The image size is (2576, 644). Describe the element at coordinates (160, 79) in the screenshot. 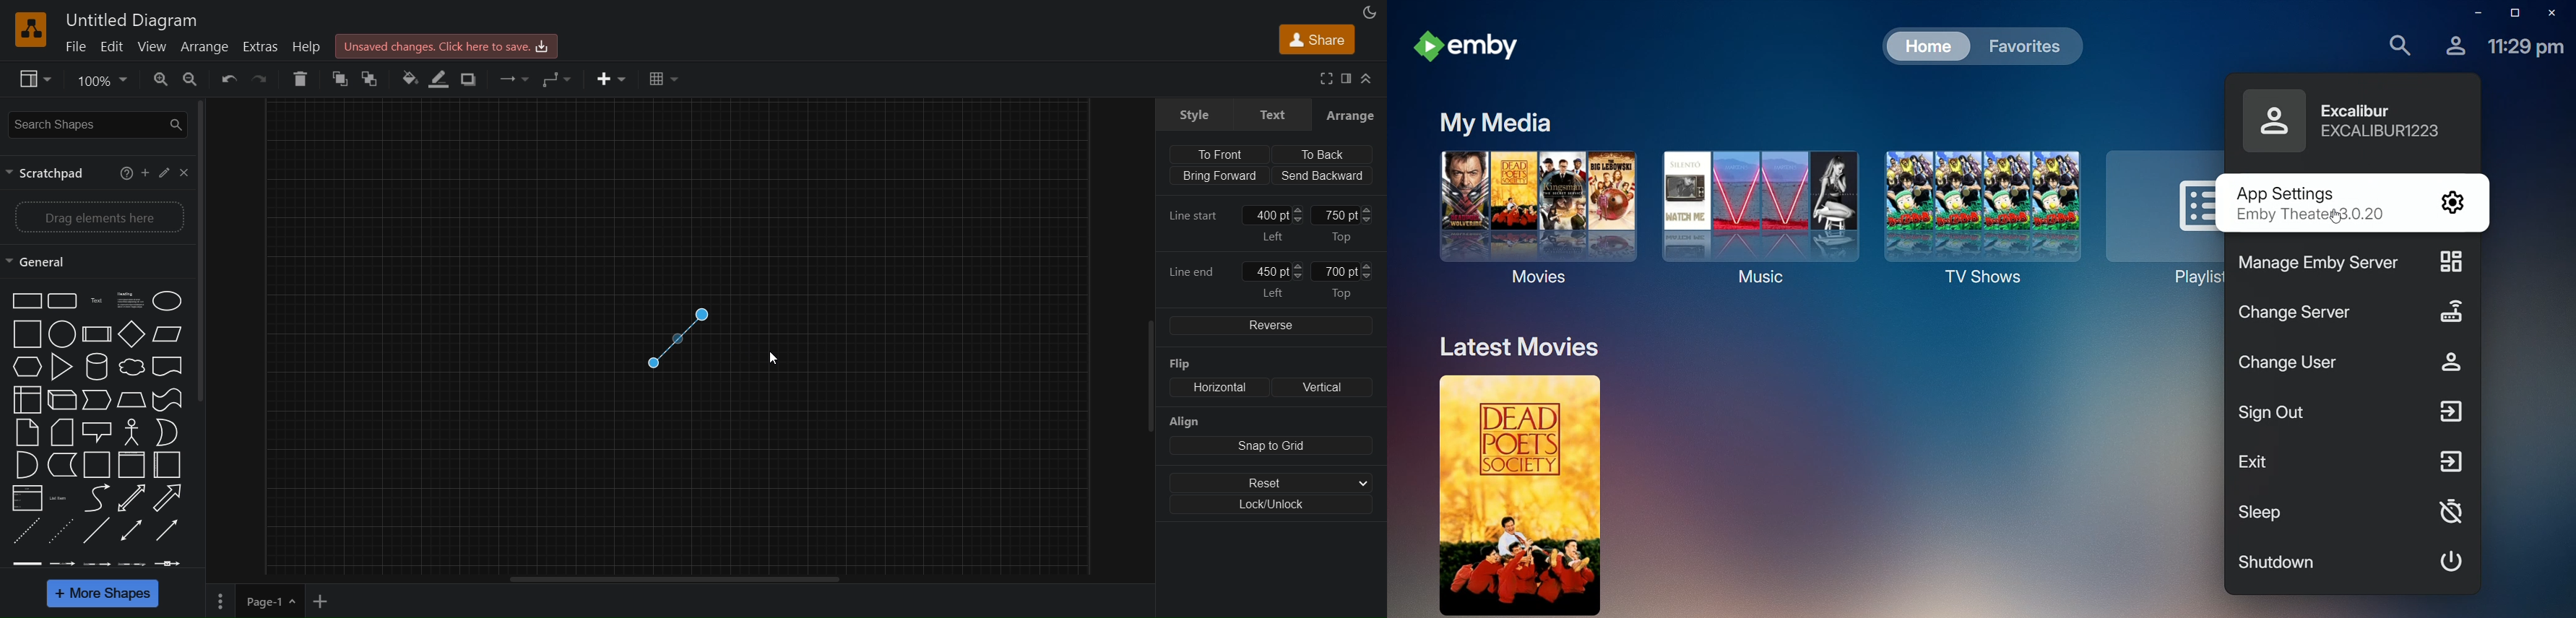

I see `zoom in` at that location.